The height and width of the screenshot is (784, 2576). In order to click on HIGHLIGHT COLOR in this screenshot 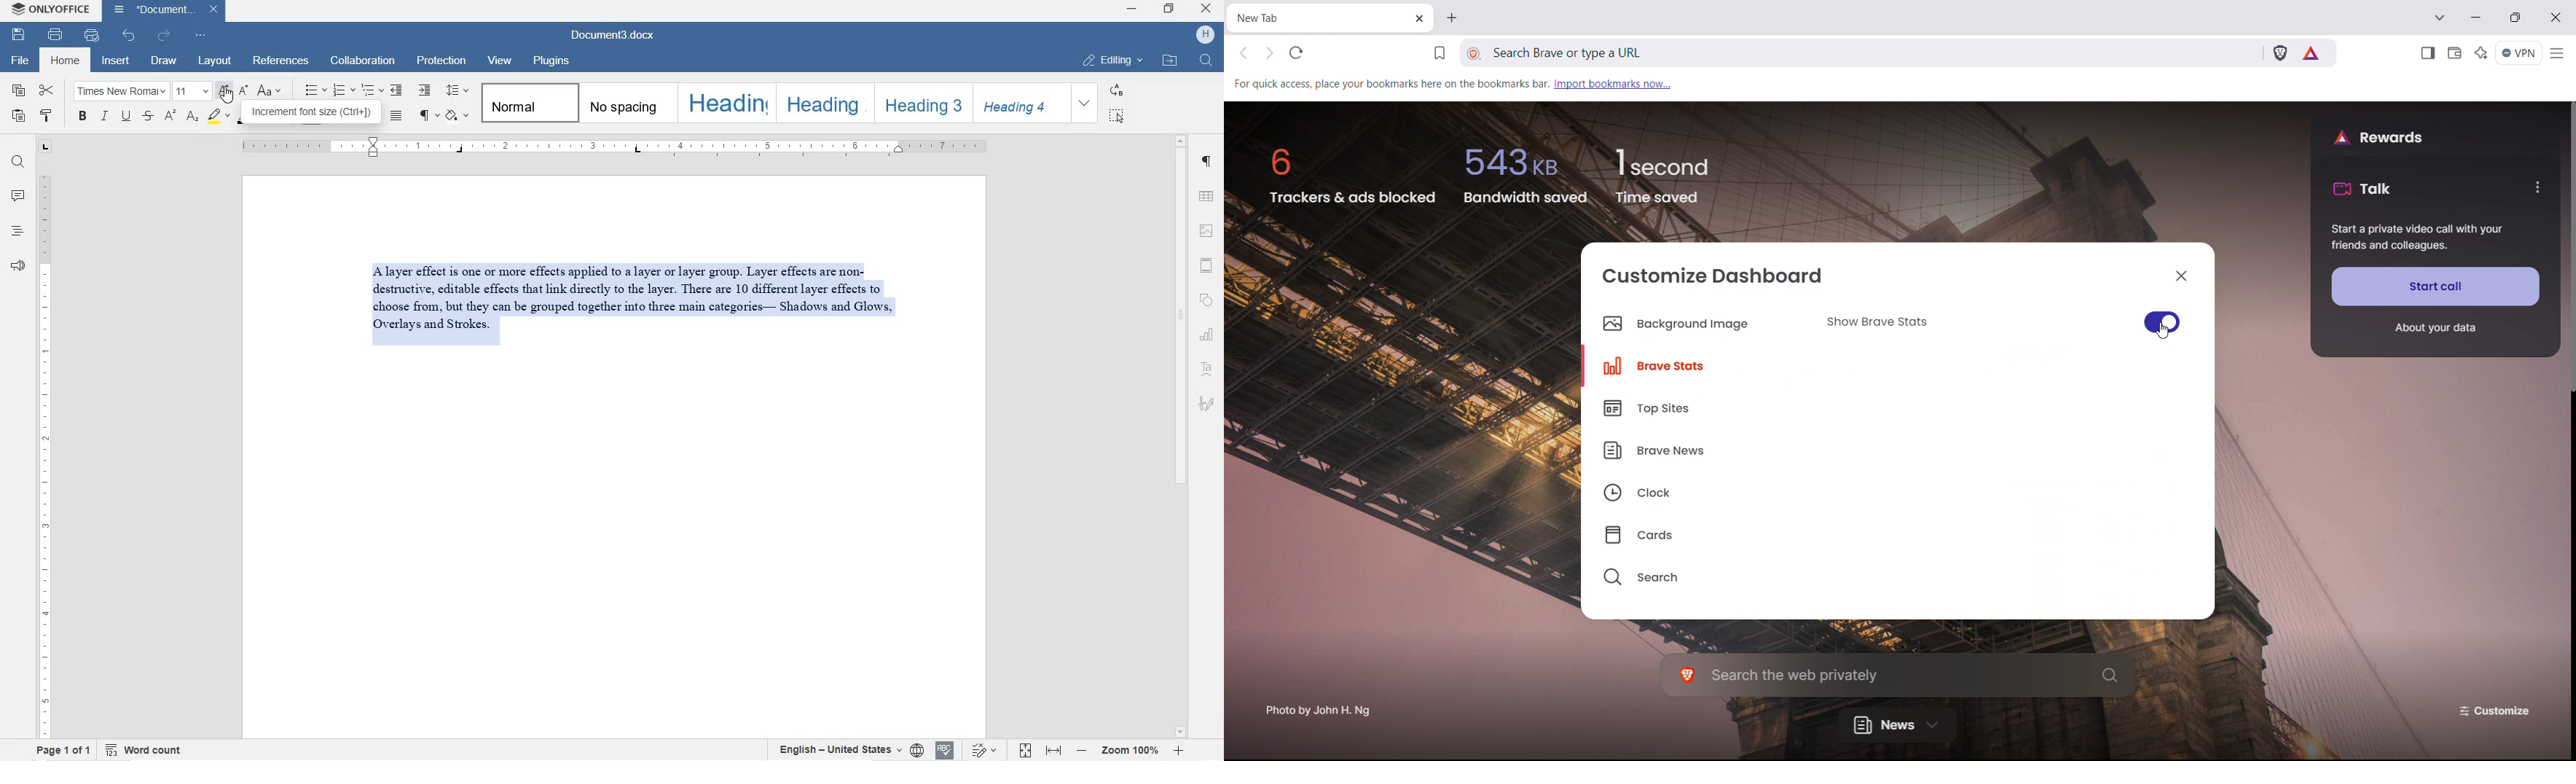, I will do `click(219, 116)`.